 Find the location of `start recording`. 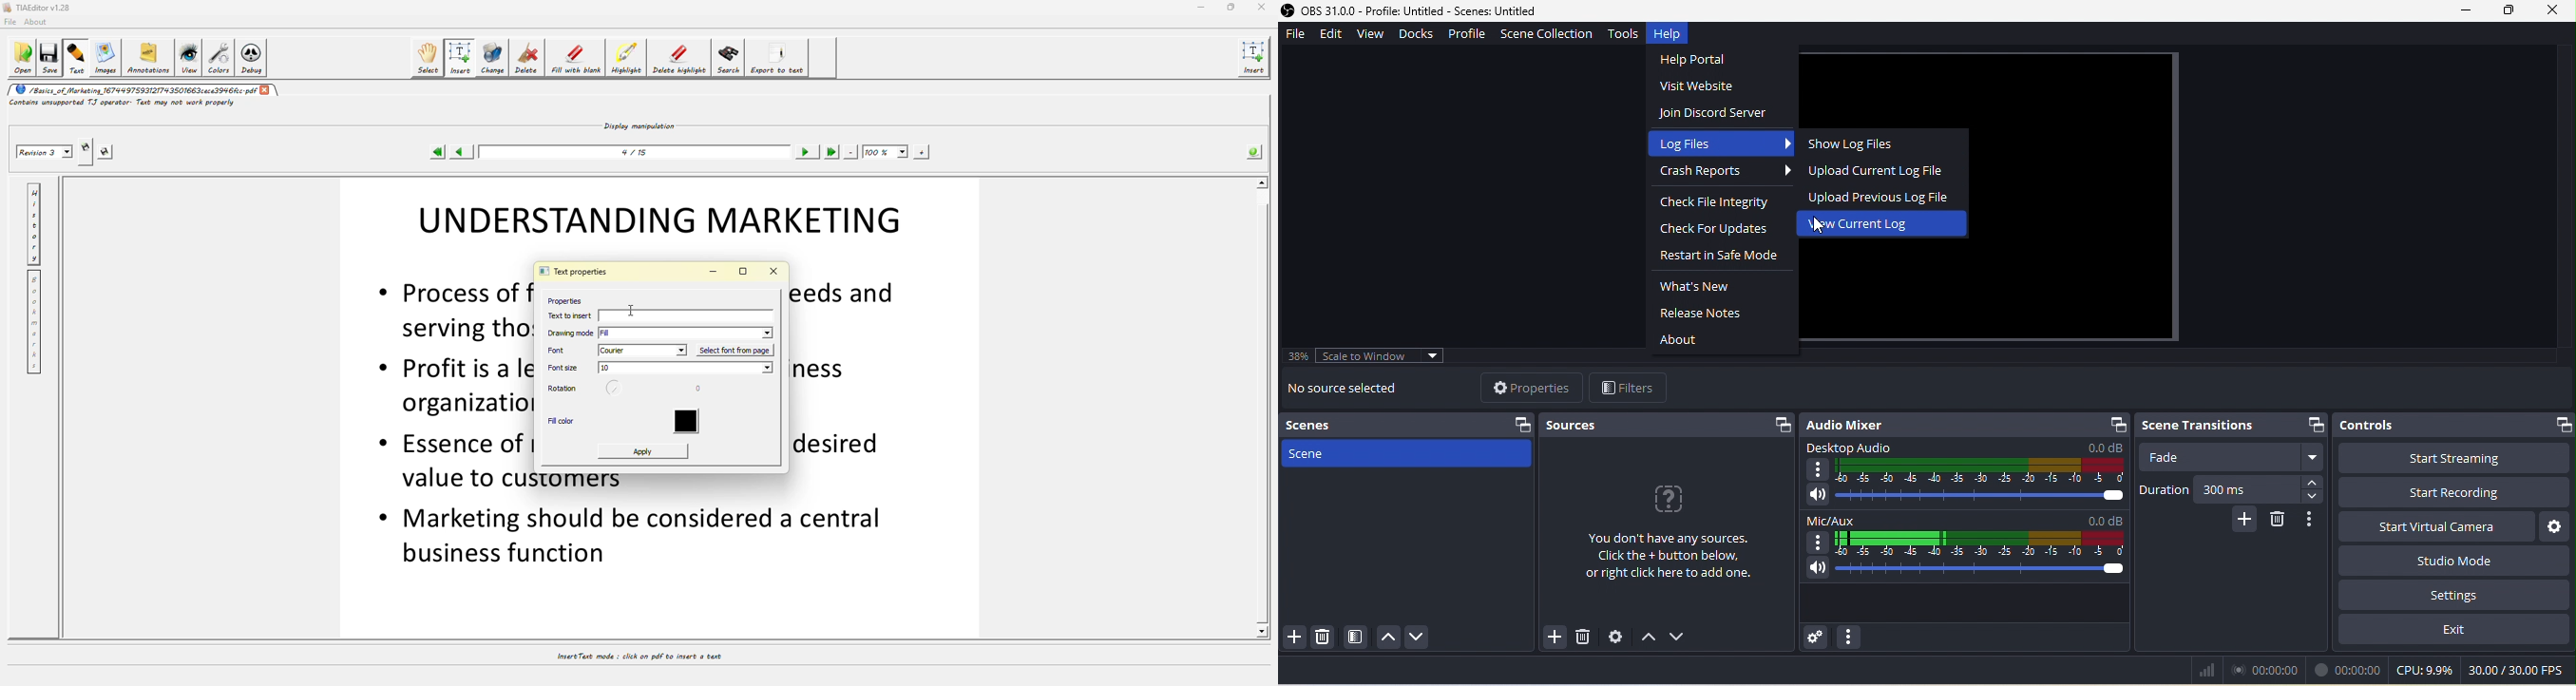

start recording is located at coordinates (2456, 493).